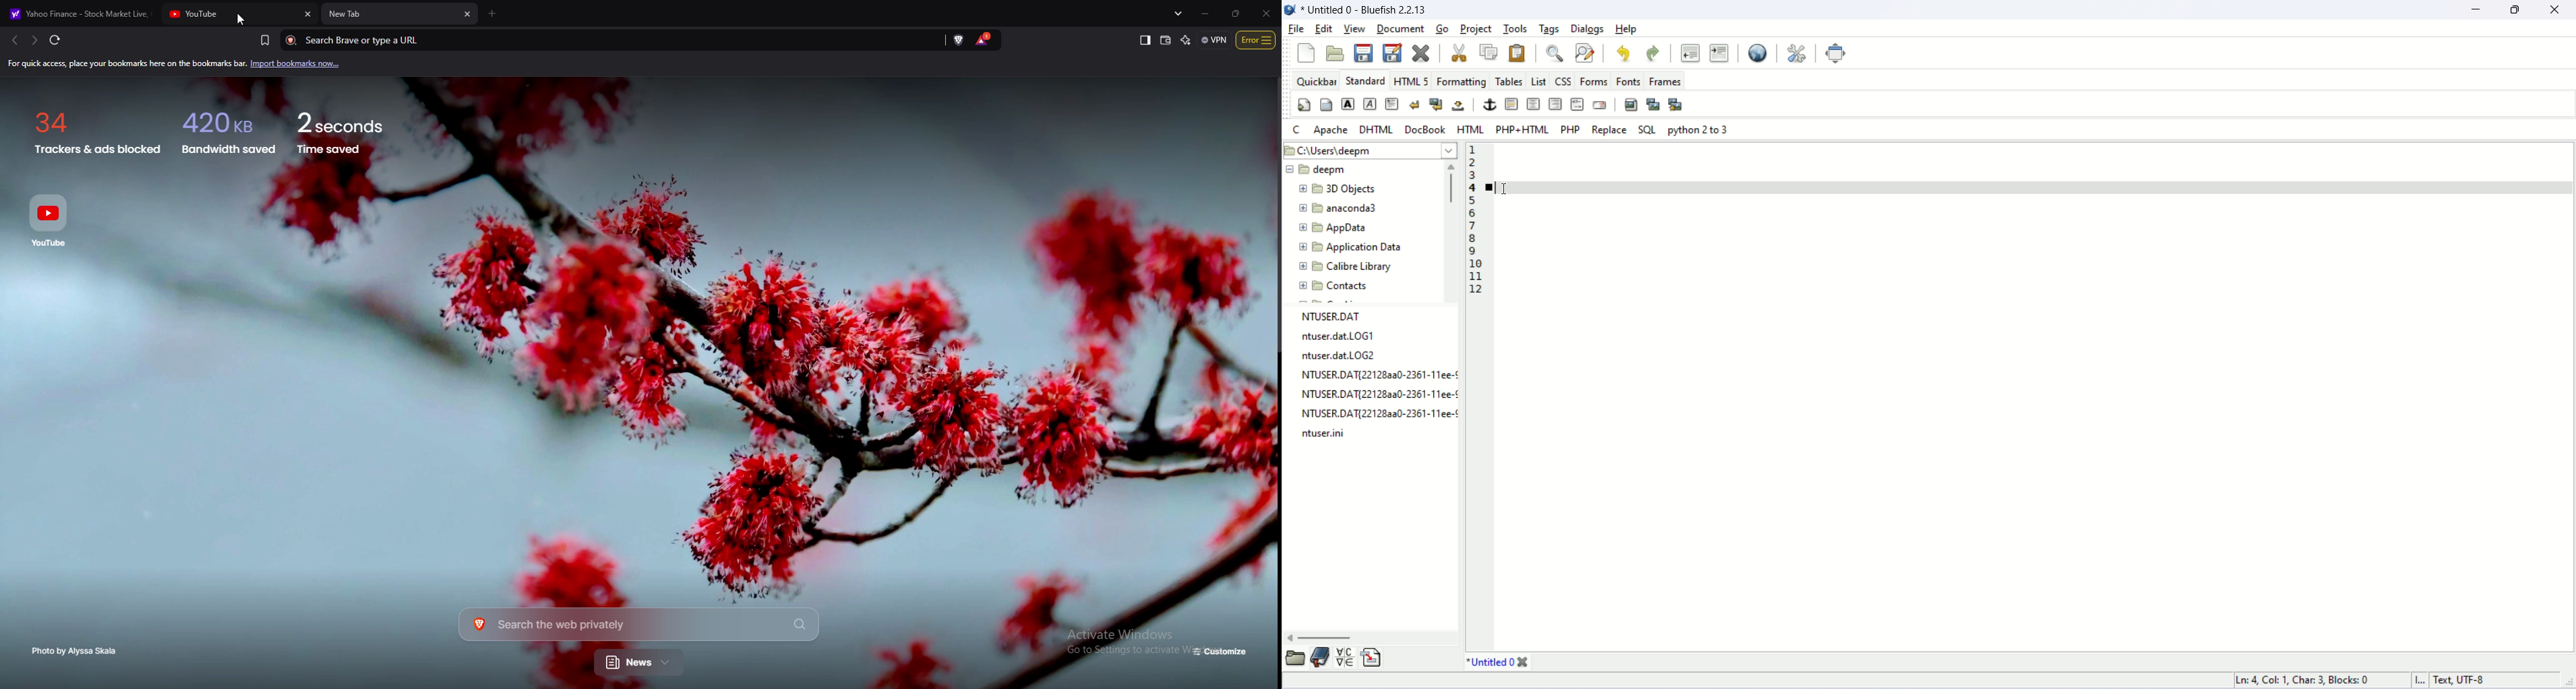  I want to click on add tab, so click(493, 14).